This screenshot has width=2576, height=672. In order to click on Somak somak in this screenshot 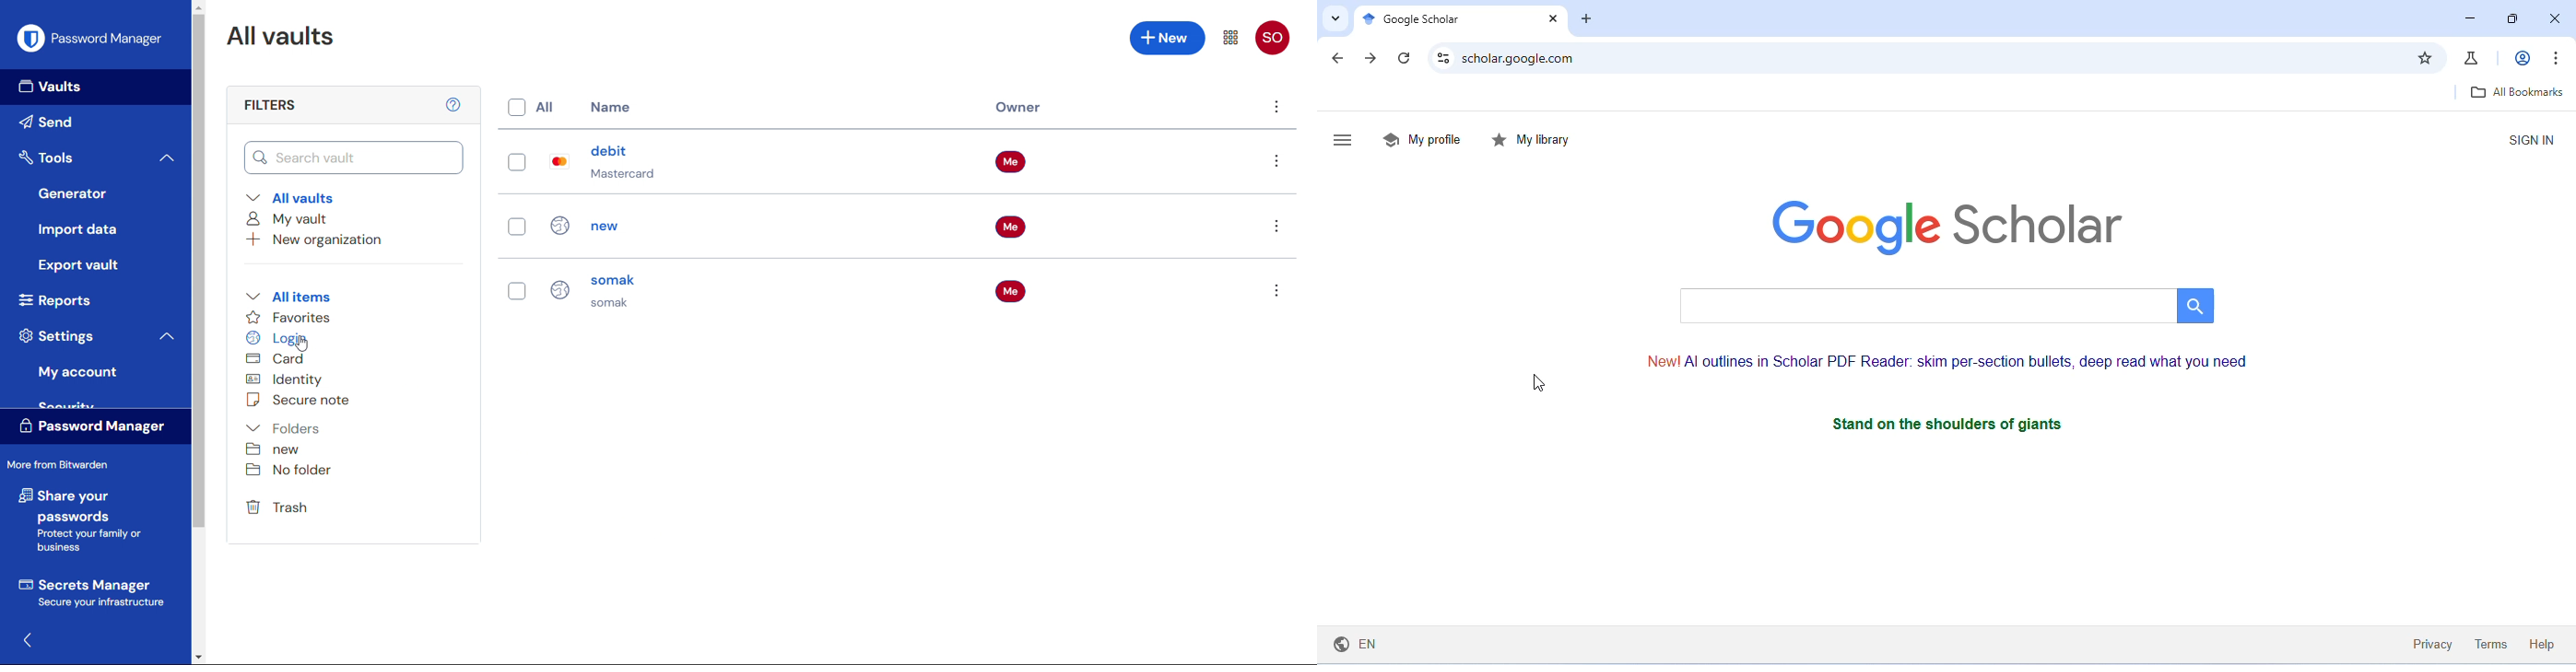, I will do `click(614, 291)`.